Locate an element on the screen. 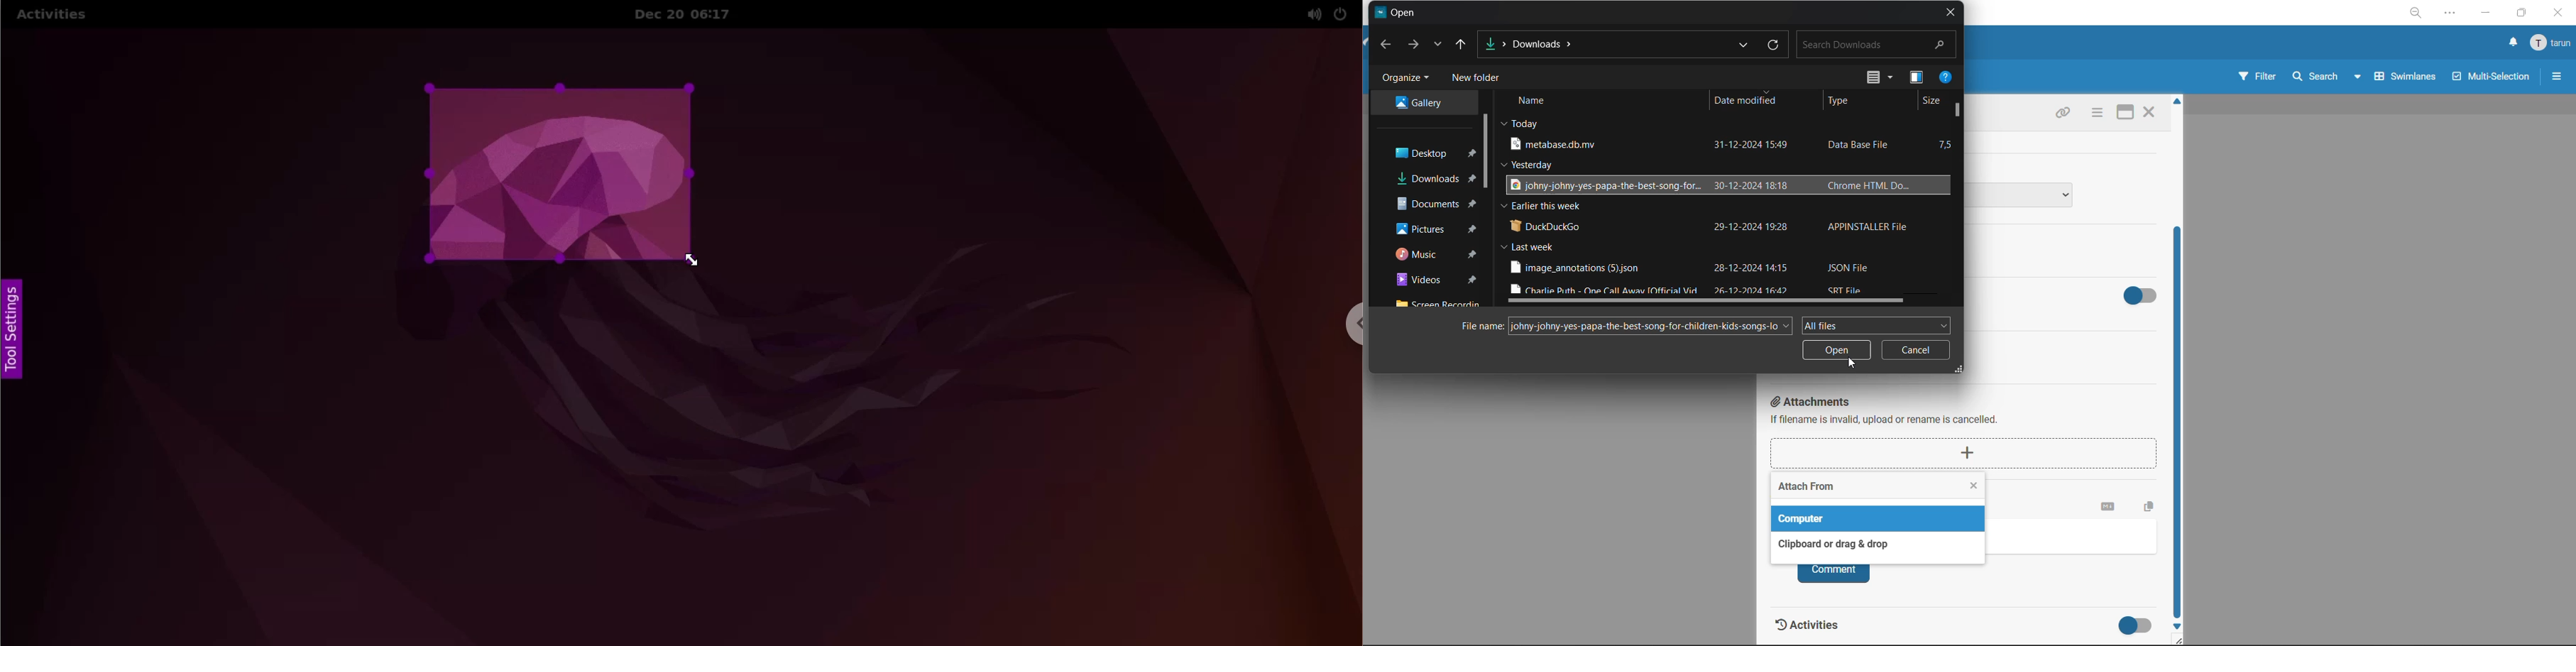 The height and width of the screenshot is (672, 2576). vertical scroll bar is located at coordinates (1490, 153).